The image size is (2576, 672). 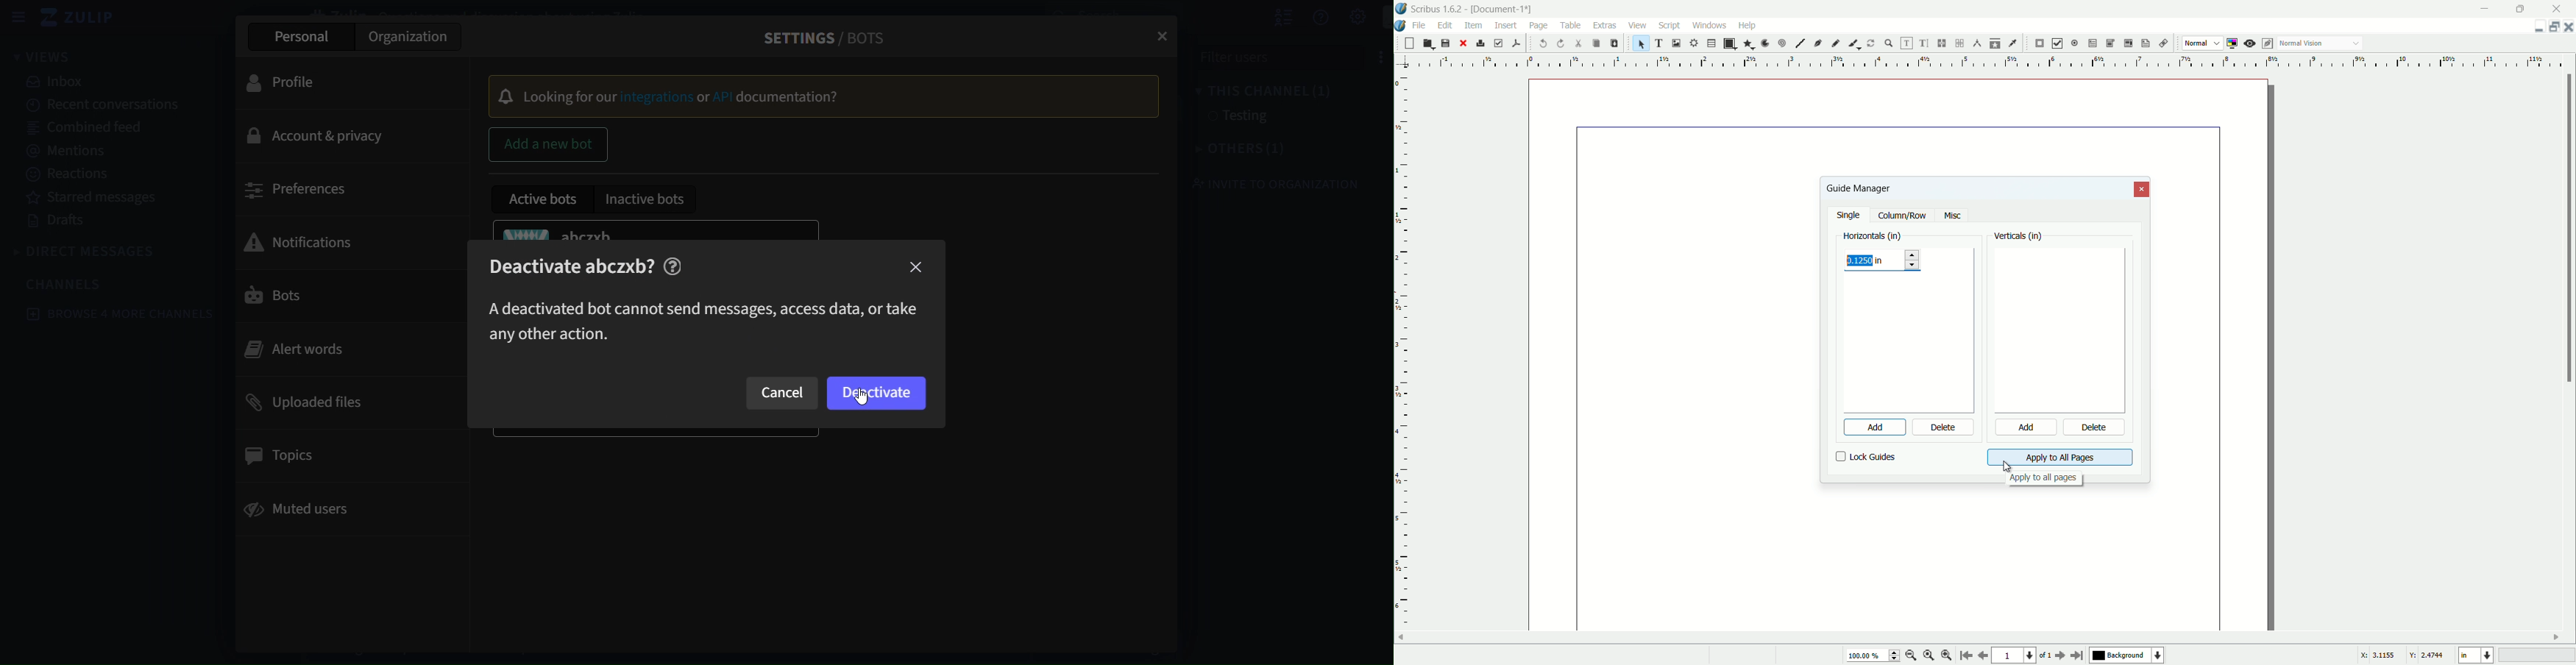 I want to click on help menu, so click(x=1746, y=25).